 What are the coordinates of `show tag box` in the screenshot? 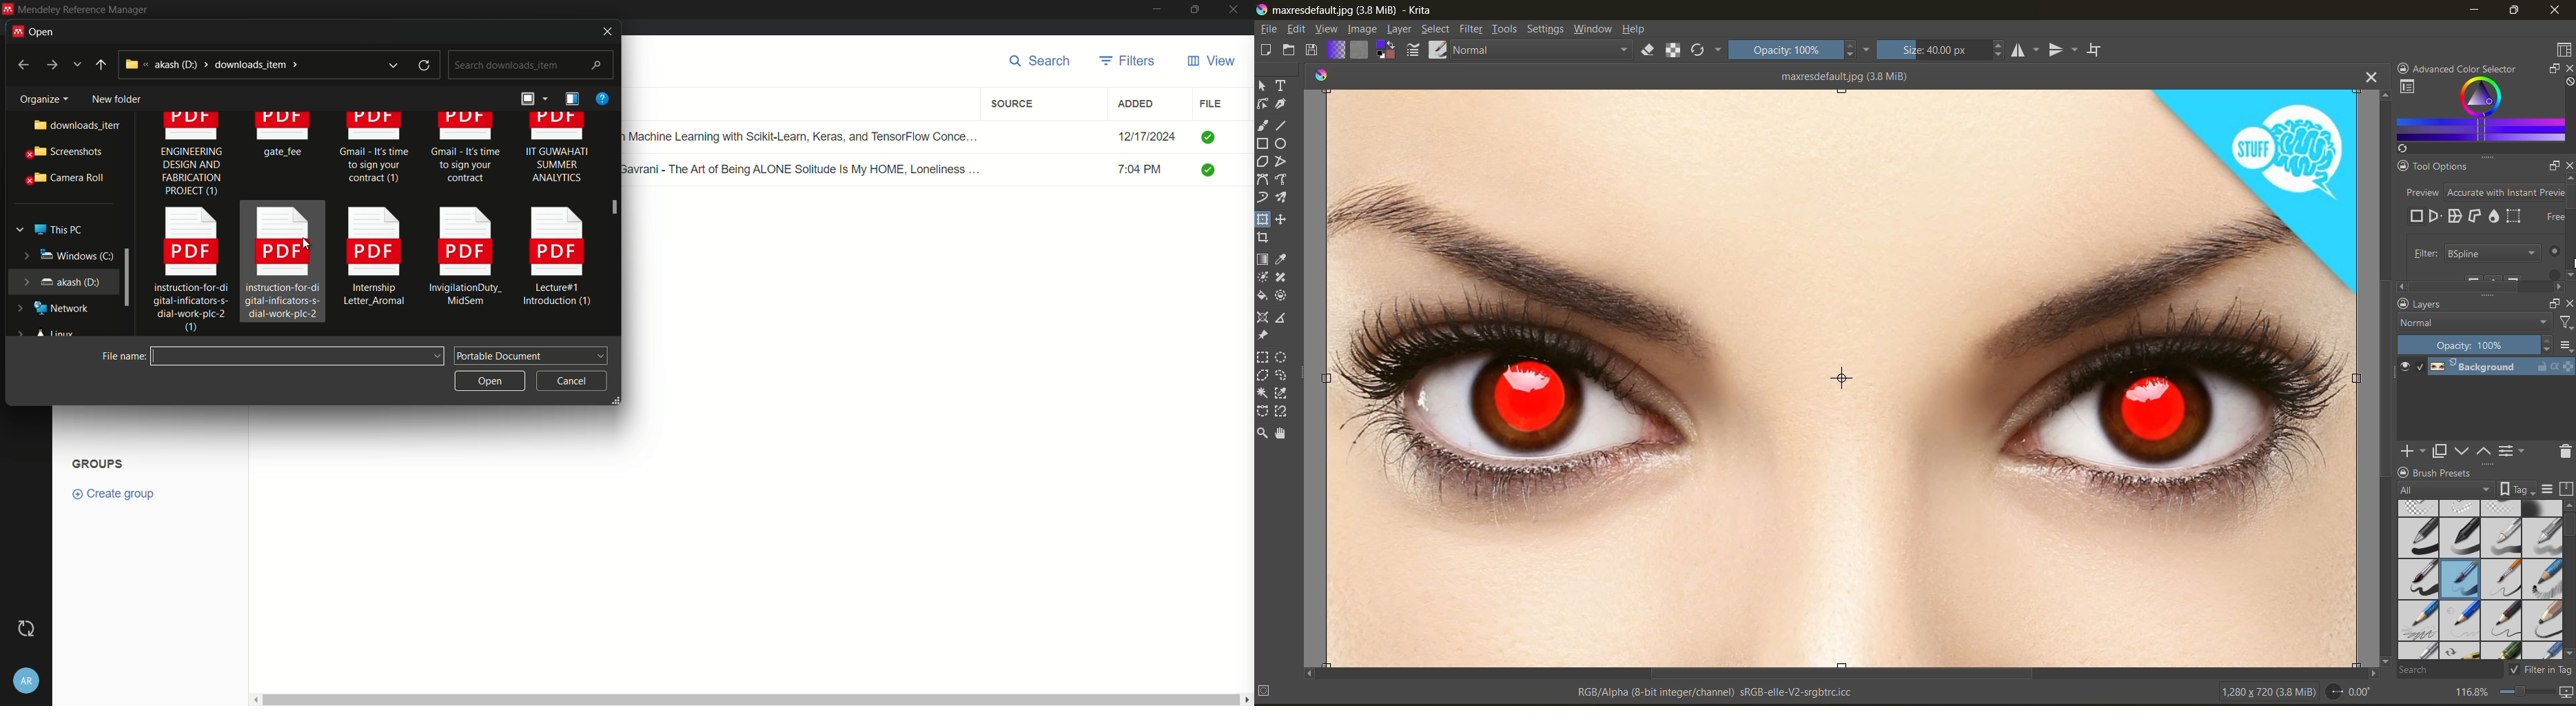 It's located at (2517, 488).